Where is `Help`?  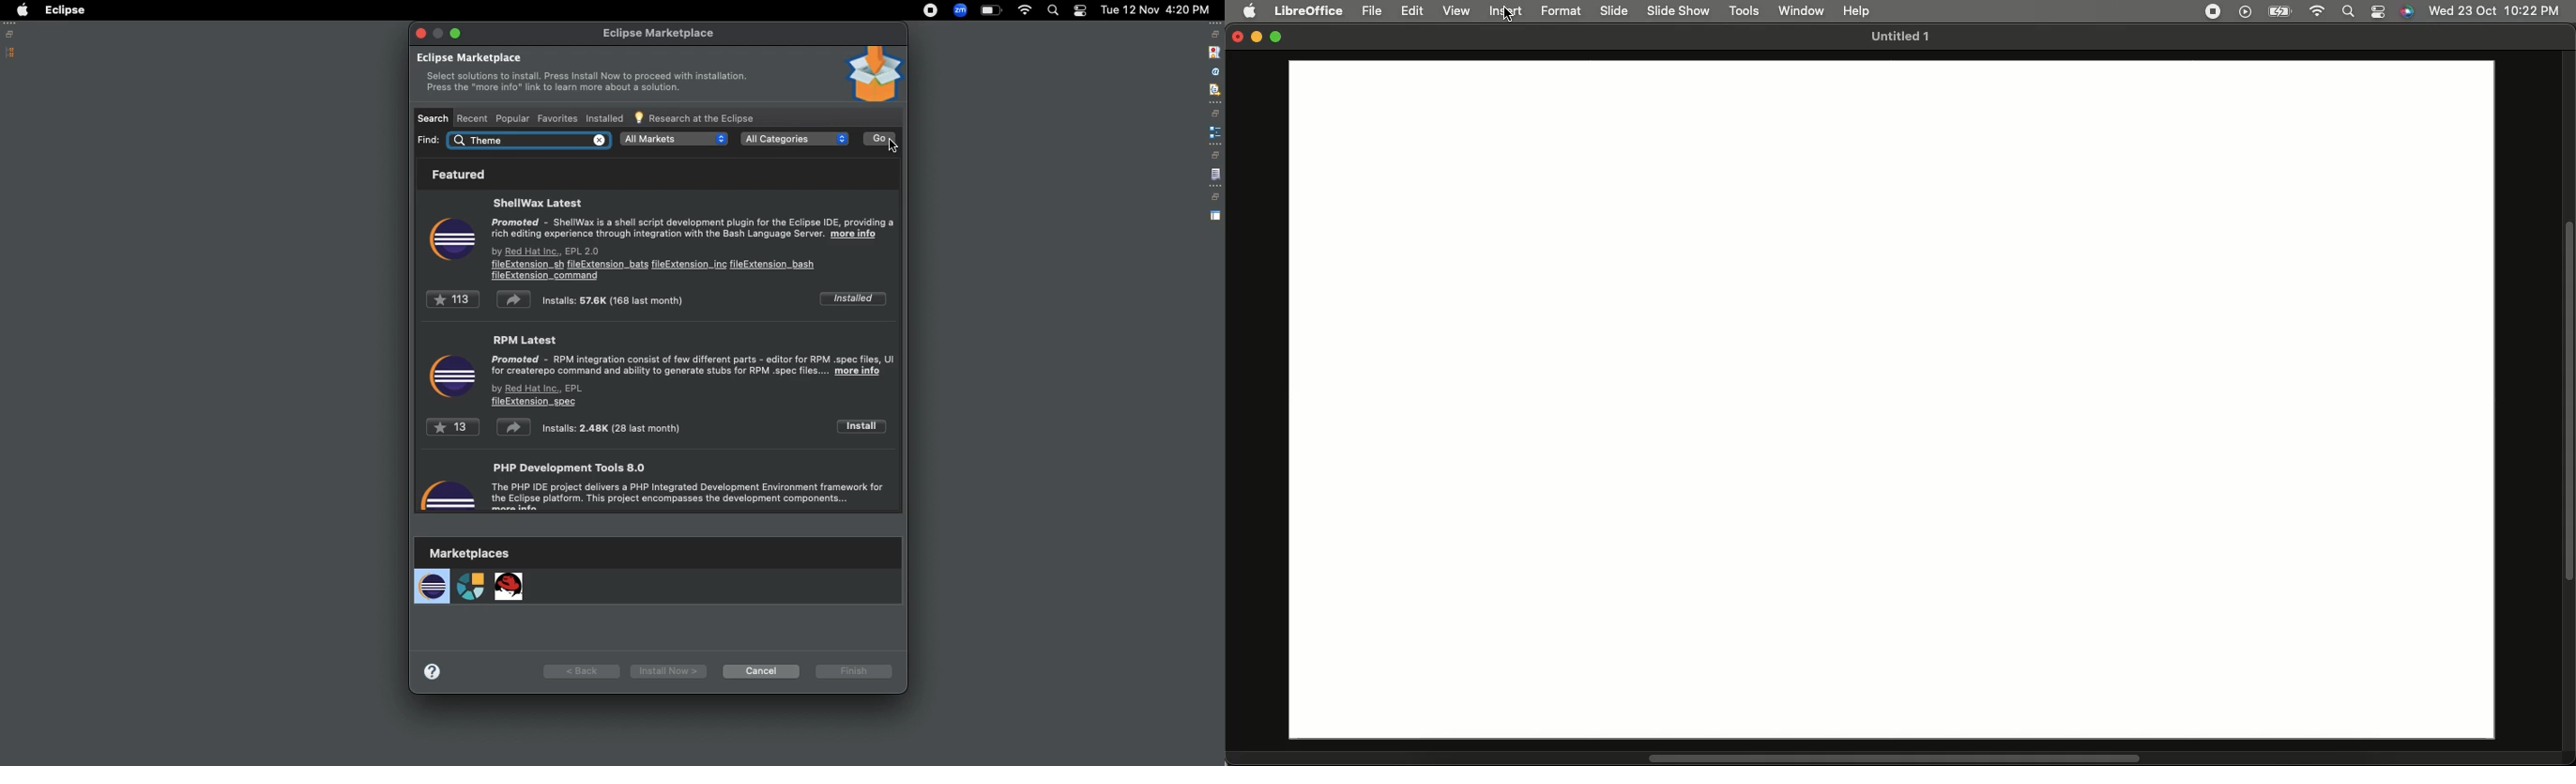
Help is located at coordinates (1856, 8).